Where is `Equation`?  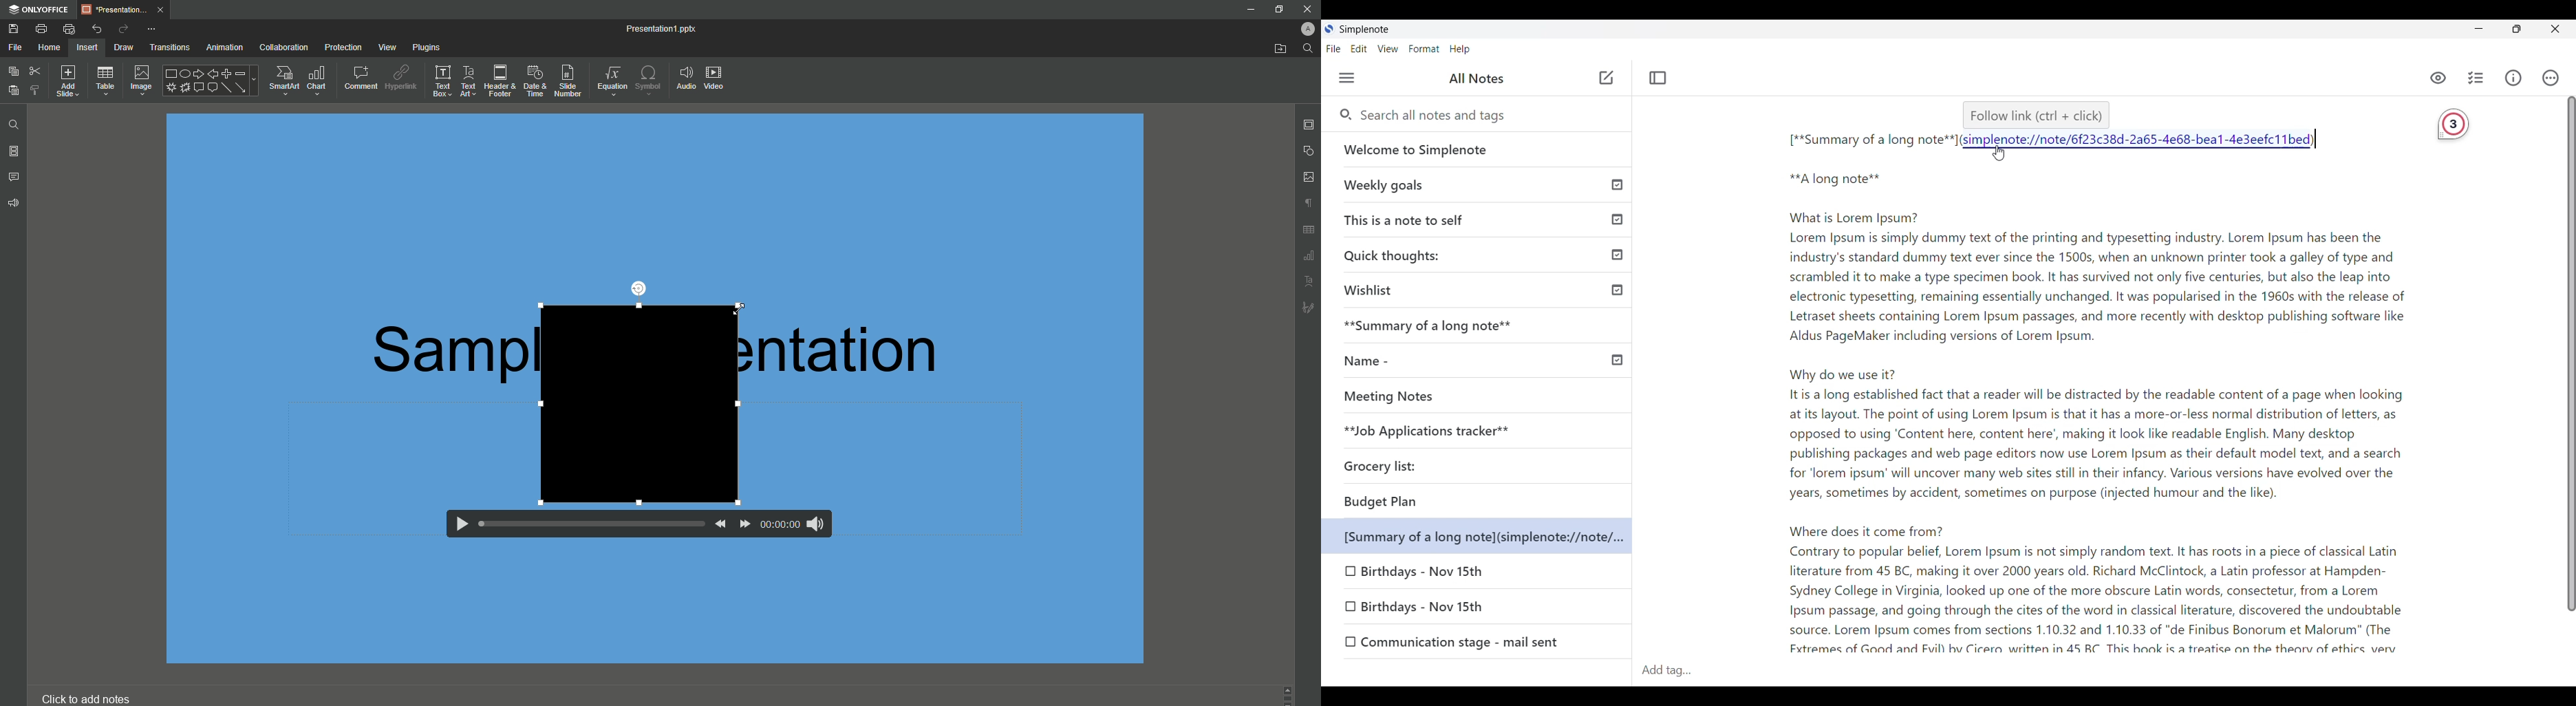 Equation is located at coordinates (613, 83).